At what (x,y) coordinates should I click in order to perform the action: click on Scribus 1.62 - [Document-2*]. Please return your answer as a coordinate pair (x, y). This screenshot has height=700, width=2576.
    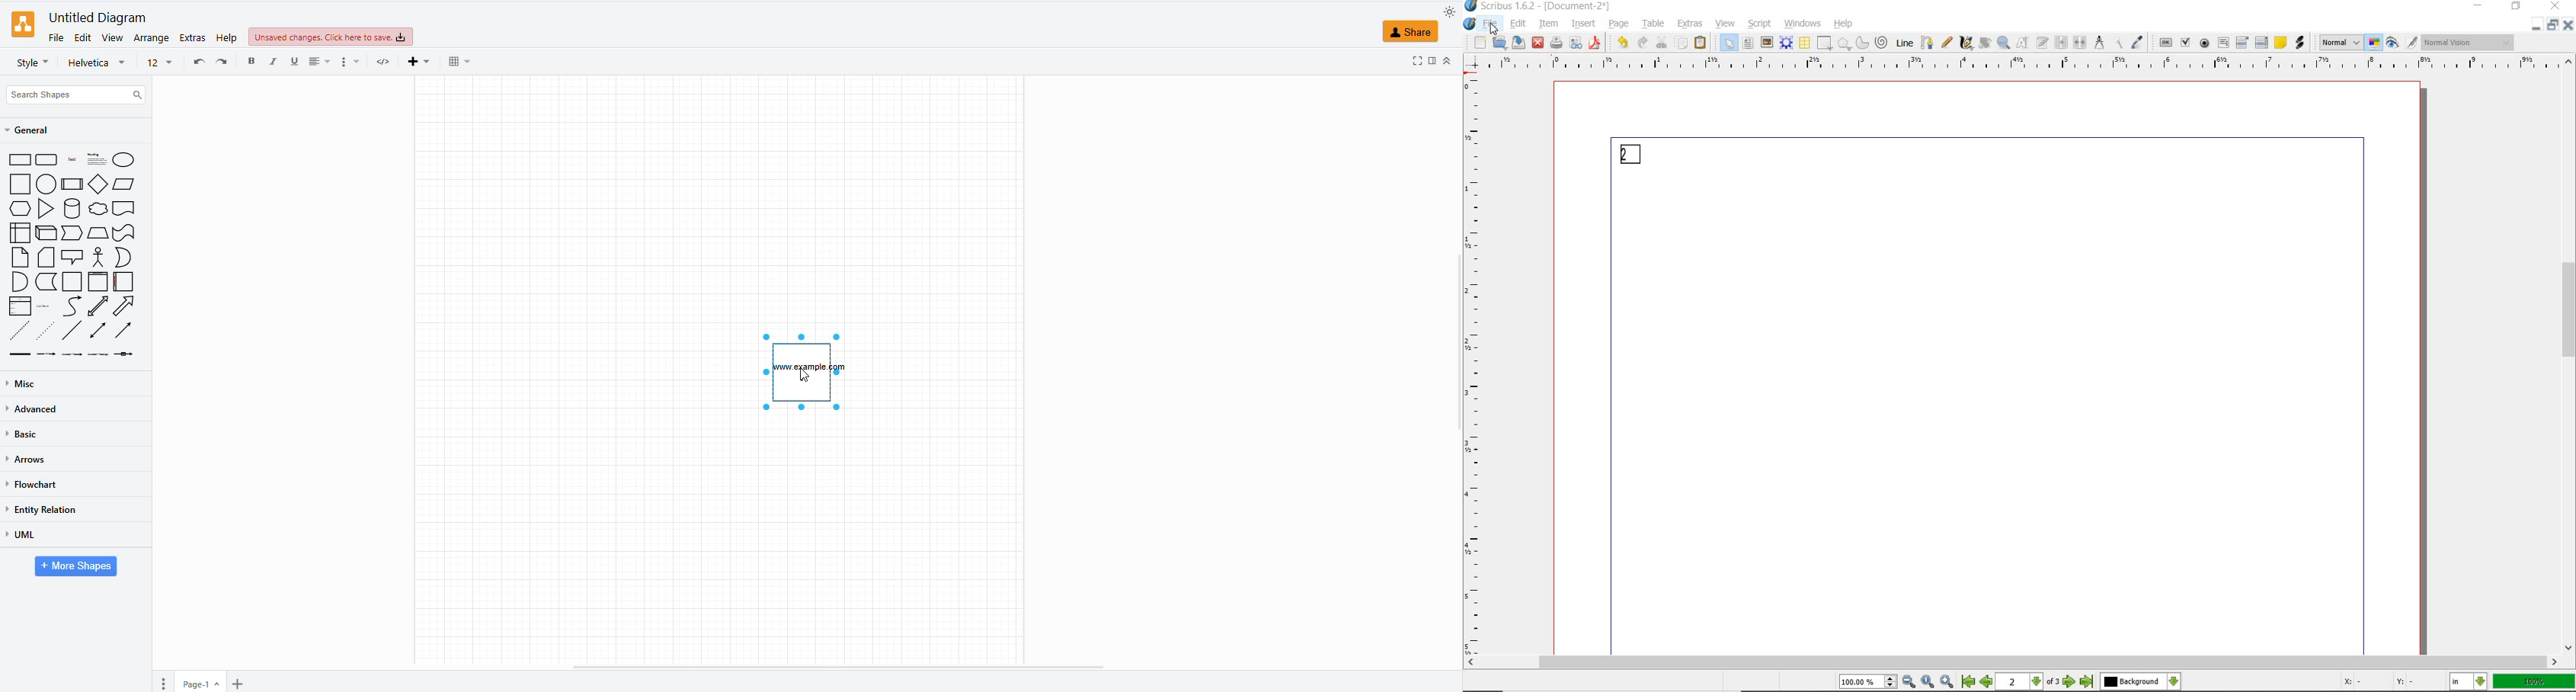
    Looking at the image, I should click on (1539, 6).